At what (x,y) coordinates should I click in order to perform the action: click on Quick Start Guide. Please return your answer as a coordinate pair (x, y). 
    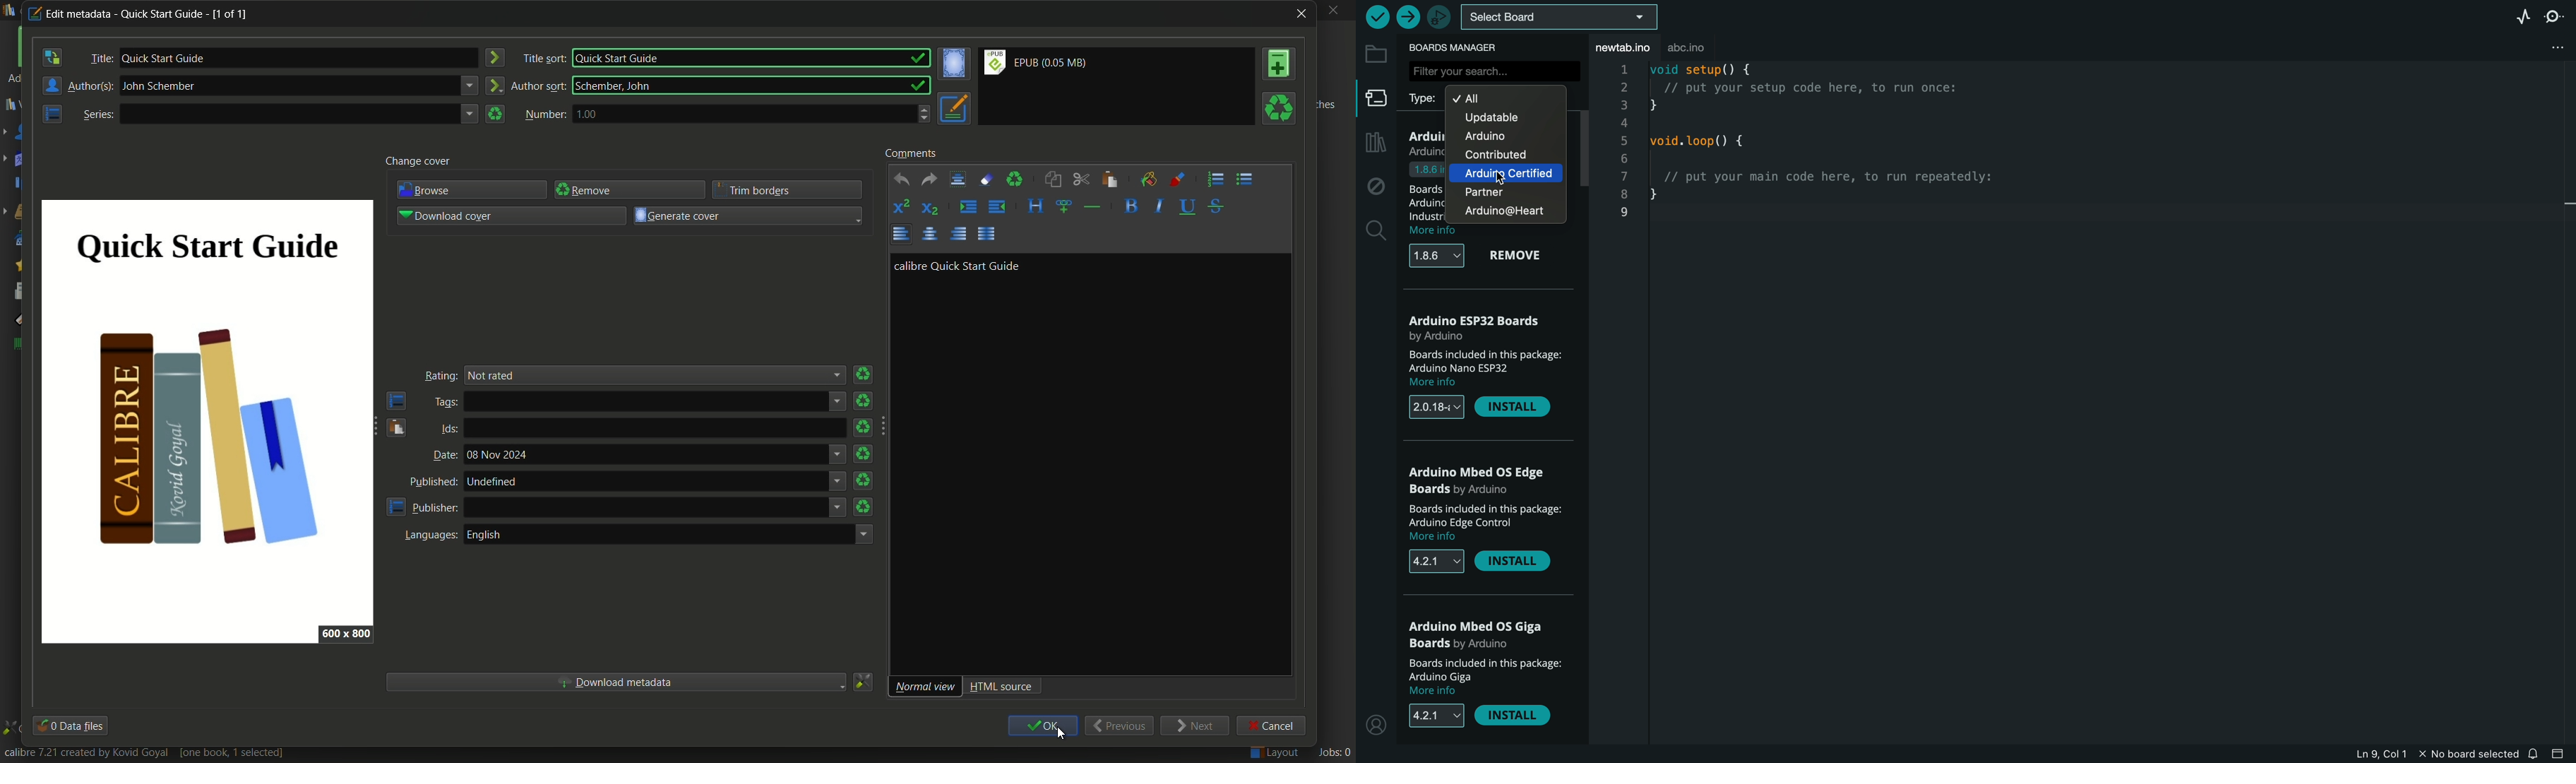
    Looking at the image, I should click on (752, 58).